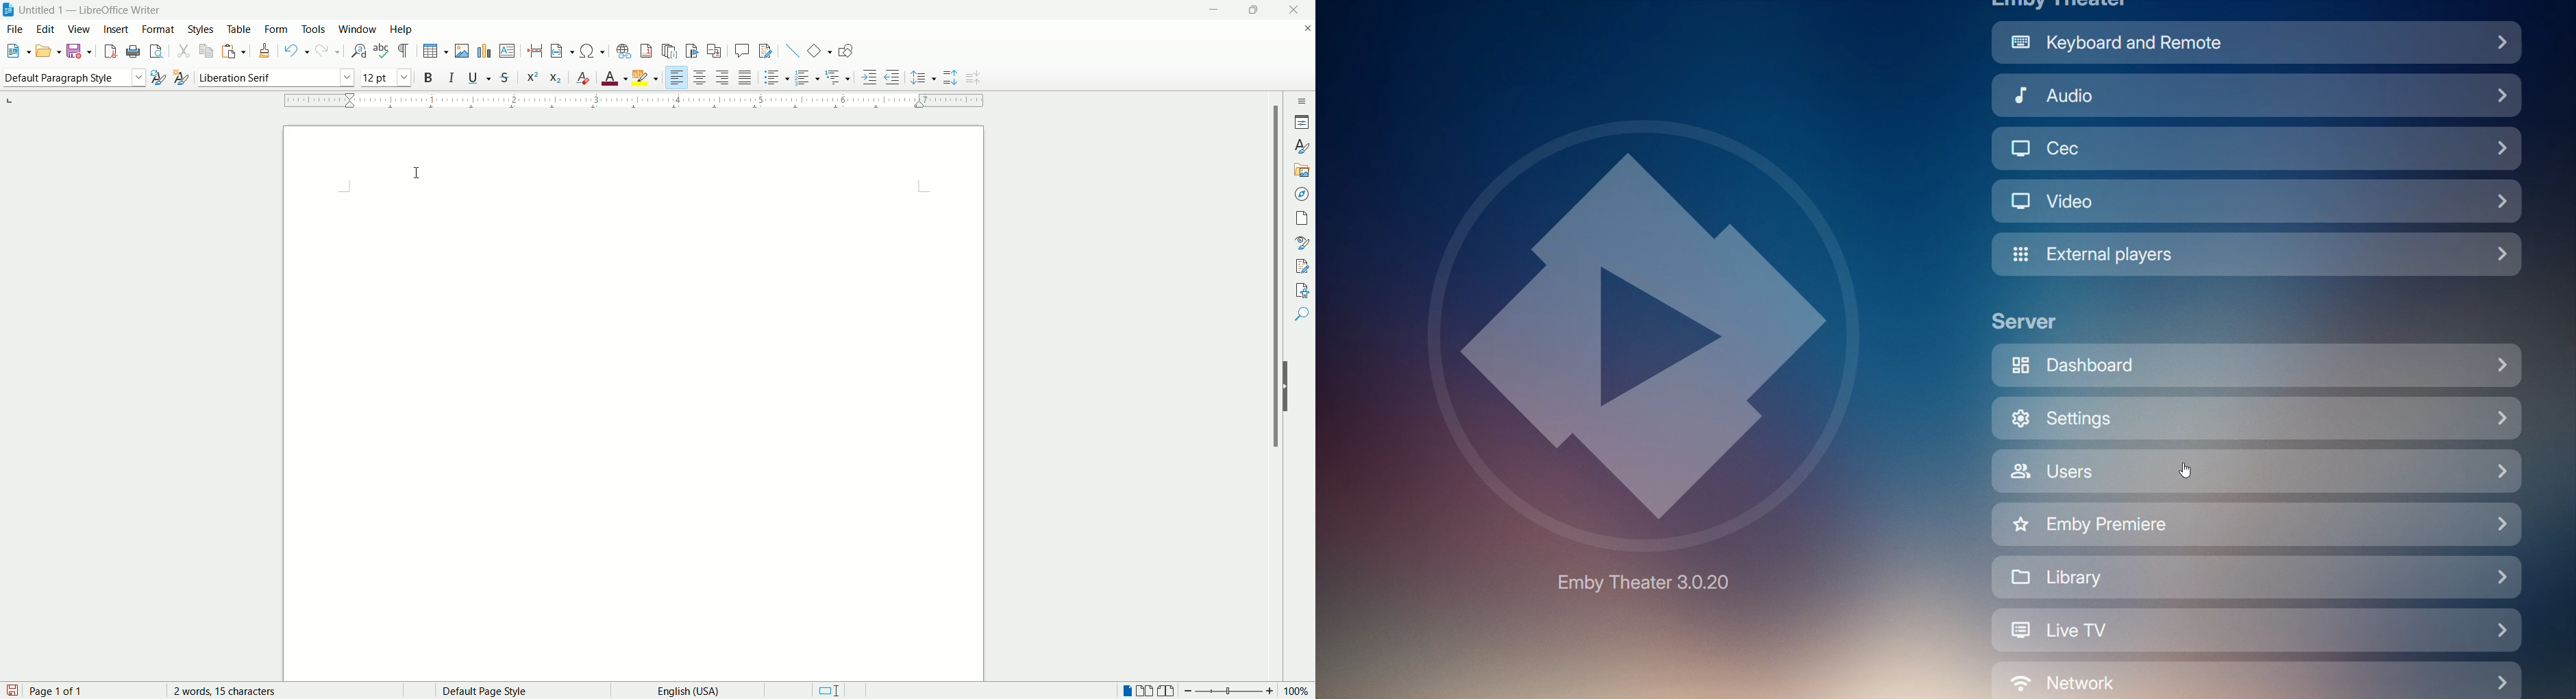 This screenshot has width=2576, height=700. Describe the element at coordinates (976, 77) in the screenshot. I see `decrease paragraph spacing` at that location.